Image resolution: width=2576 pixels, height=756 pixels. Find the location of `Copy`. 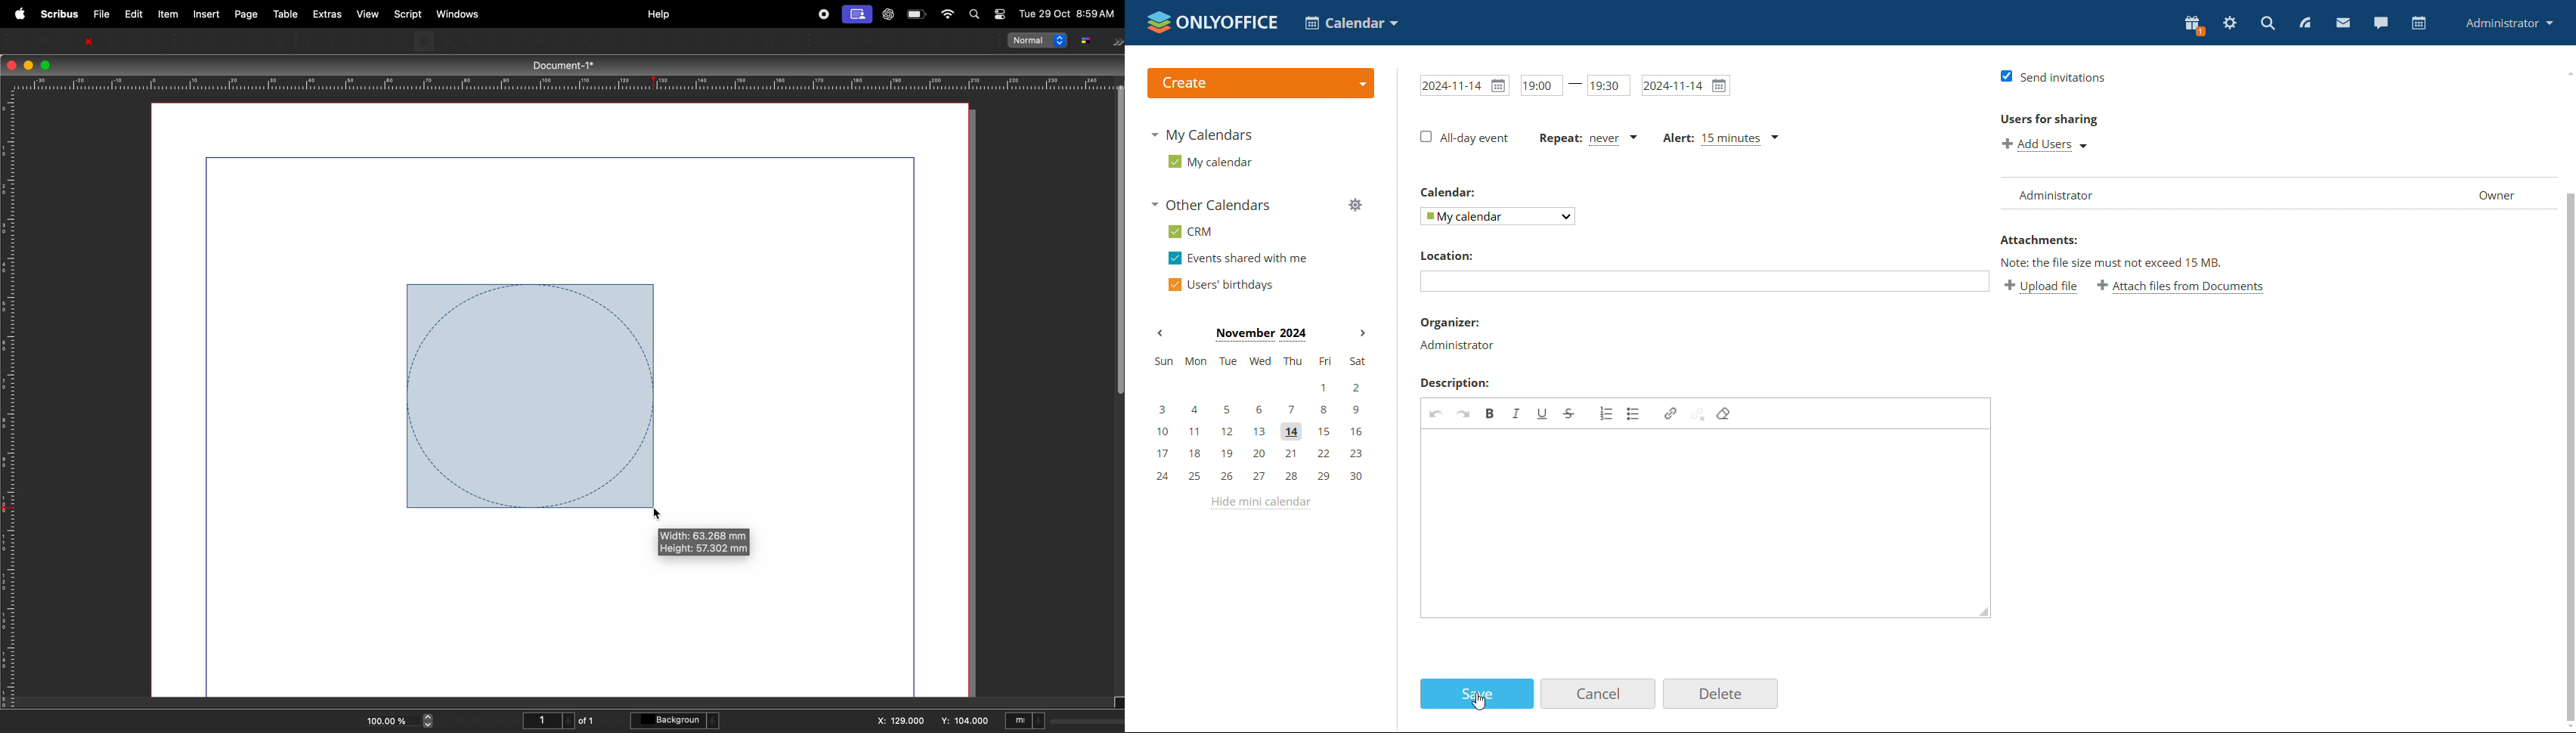

Copy is located at coordinates (258, 40).